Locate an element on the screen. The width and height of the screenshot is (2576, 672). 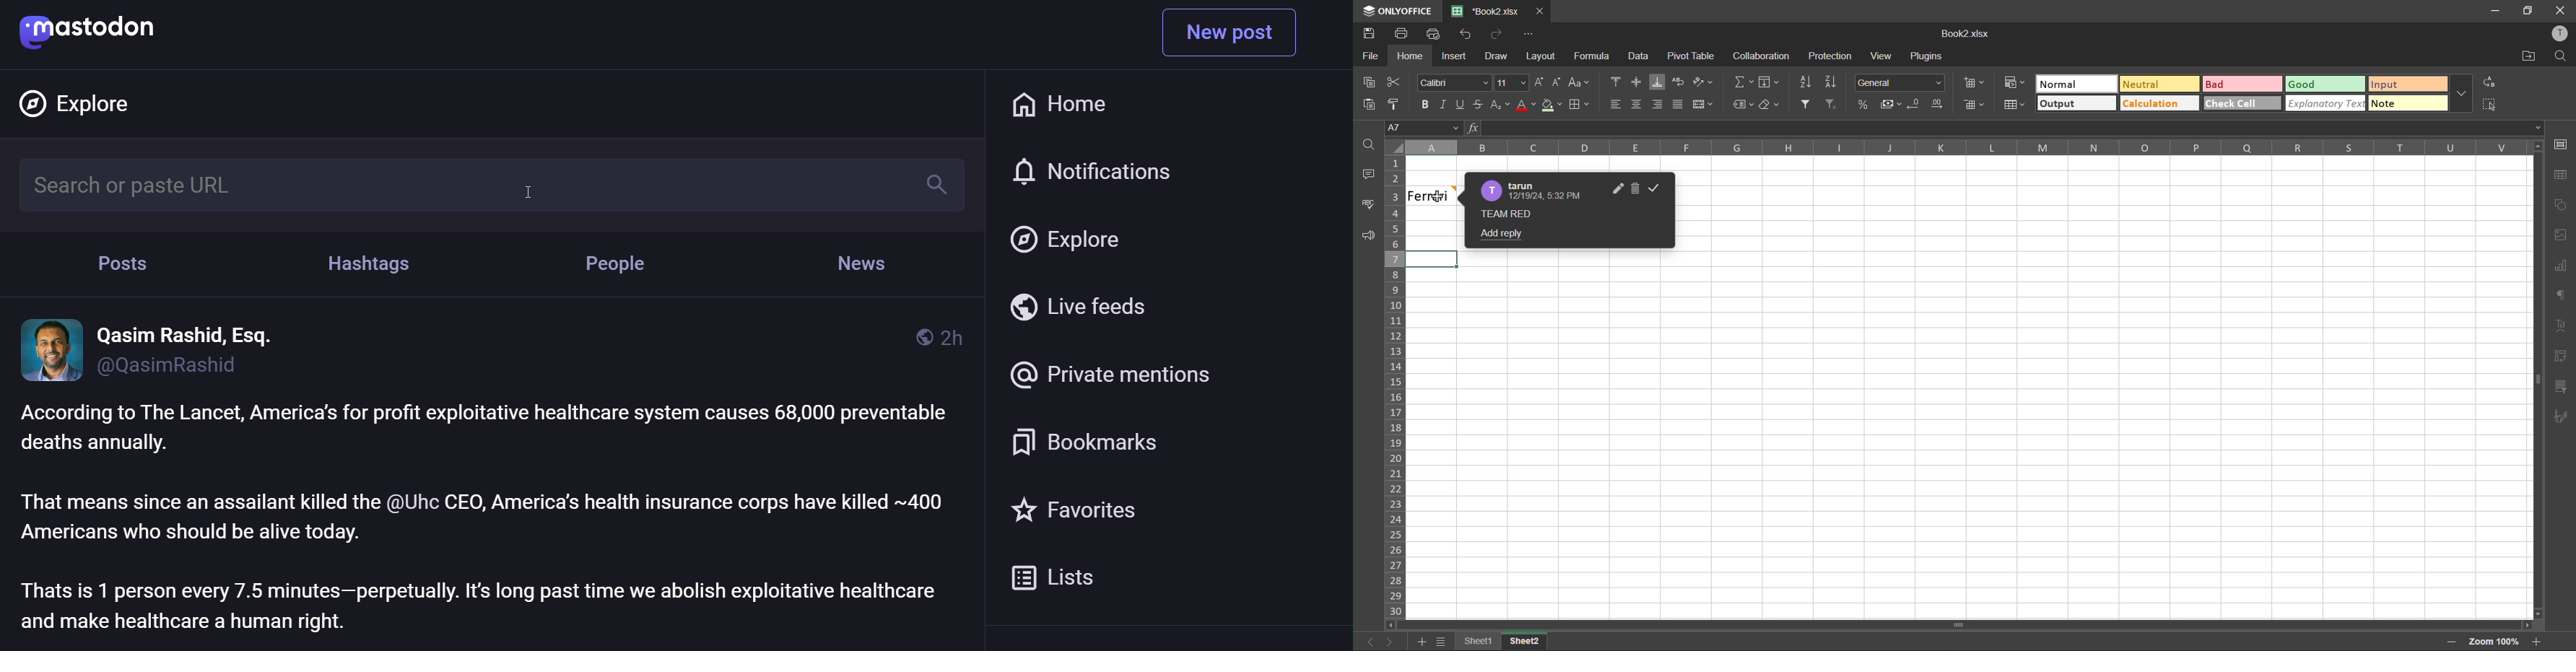
open location is located at coordinates (2530, 58).